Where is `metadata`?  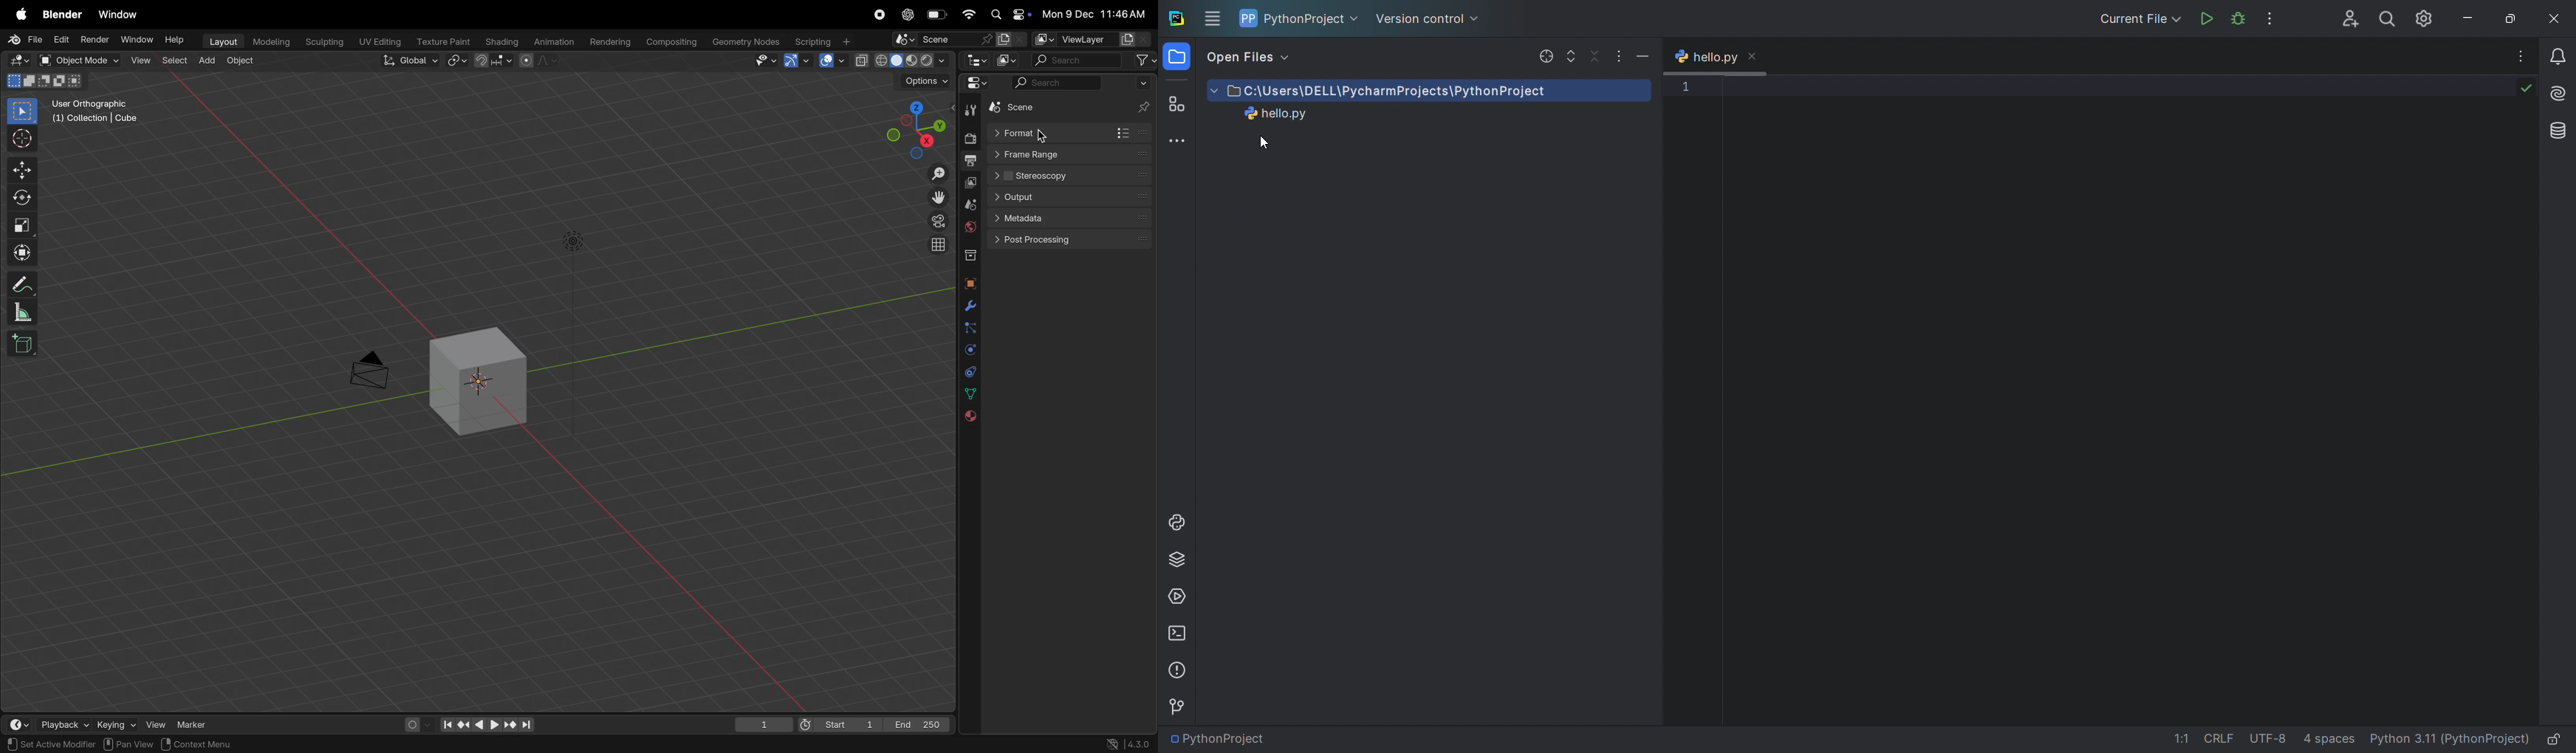 metadata is located at coordinates (1070, 218).